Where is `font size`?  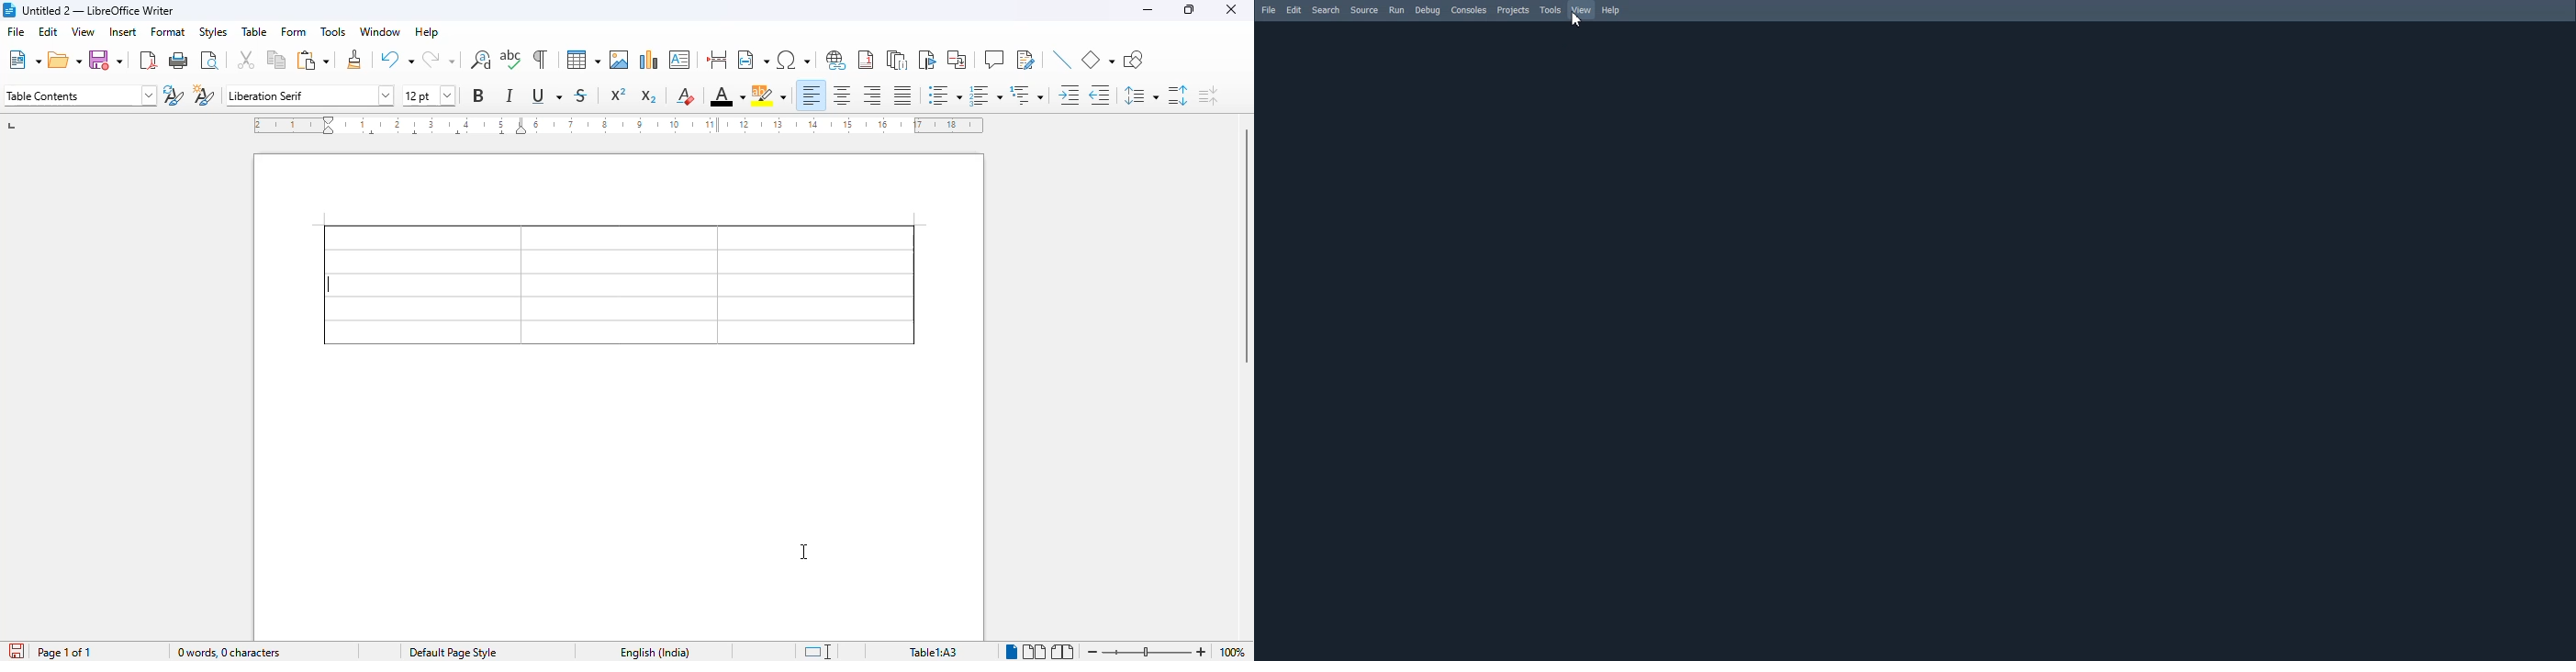
font size is located at coordinates (428, 95).